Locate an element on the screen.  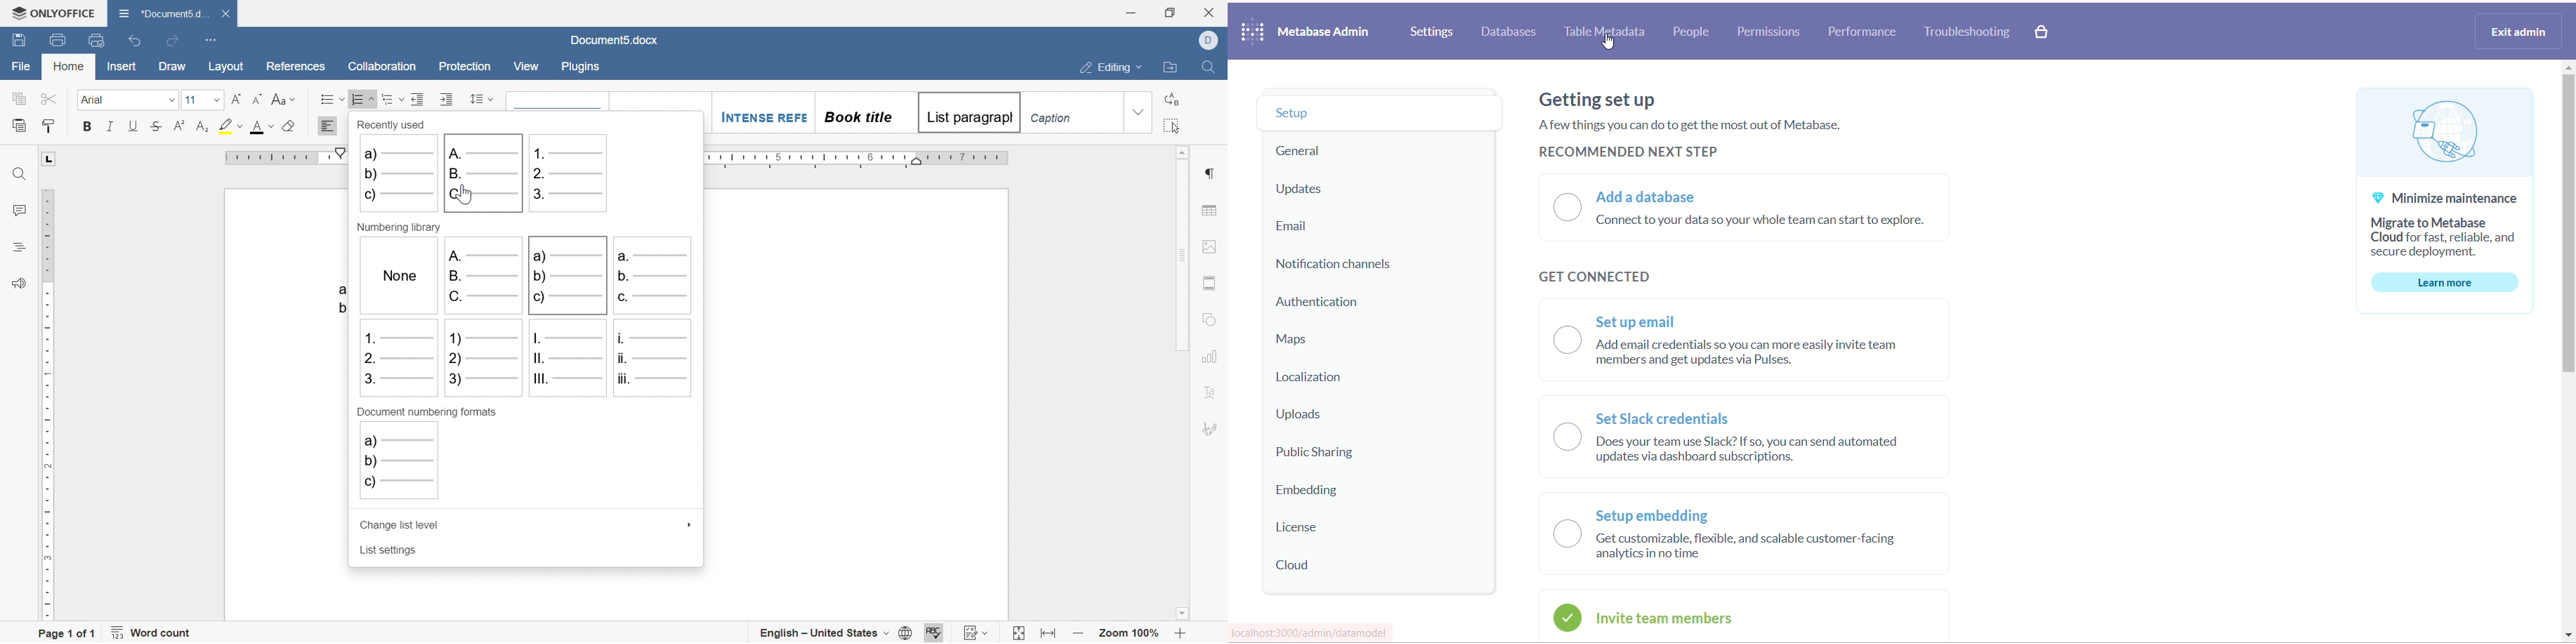
text art is located at coordinates (1210, 392).